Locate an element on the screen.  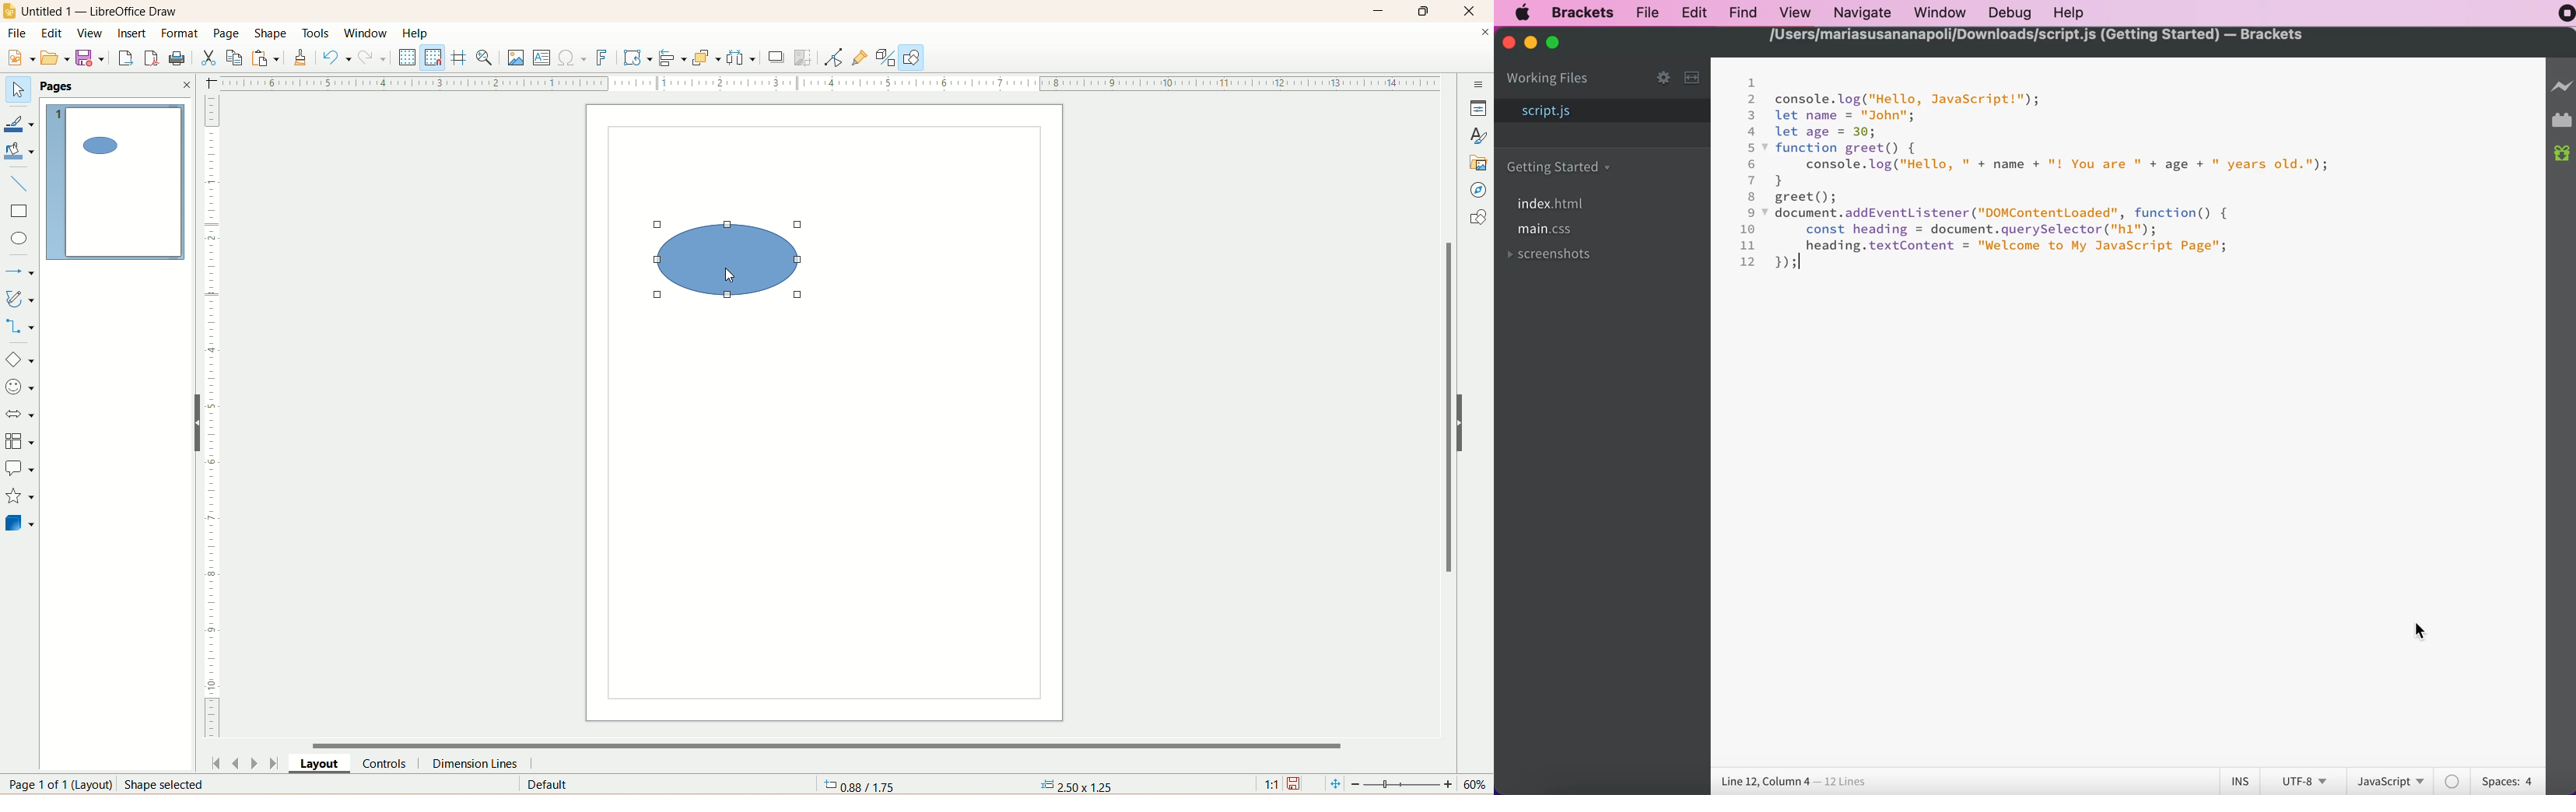
save is located at coordinates (89, 59).